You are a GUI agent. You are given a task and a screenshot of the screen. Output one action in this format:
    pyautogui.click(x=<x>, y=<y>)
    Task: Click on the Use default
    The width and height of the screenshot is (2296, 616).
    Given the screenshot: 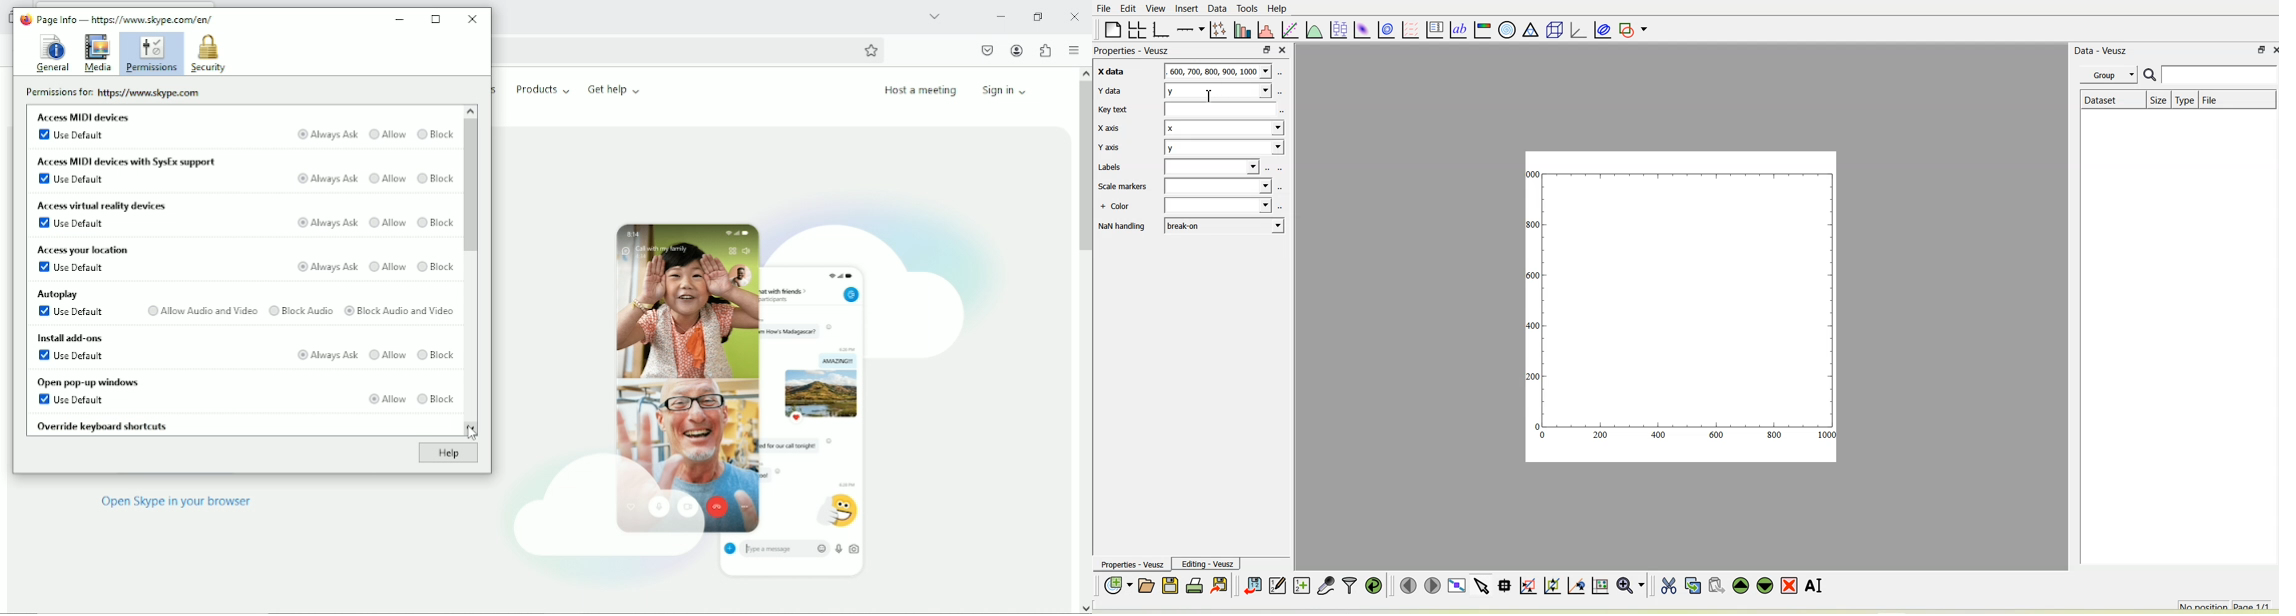 What is the action you would take?
    pyautogui.click(x=70, y=356)
    